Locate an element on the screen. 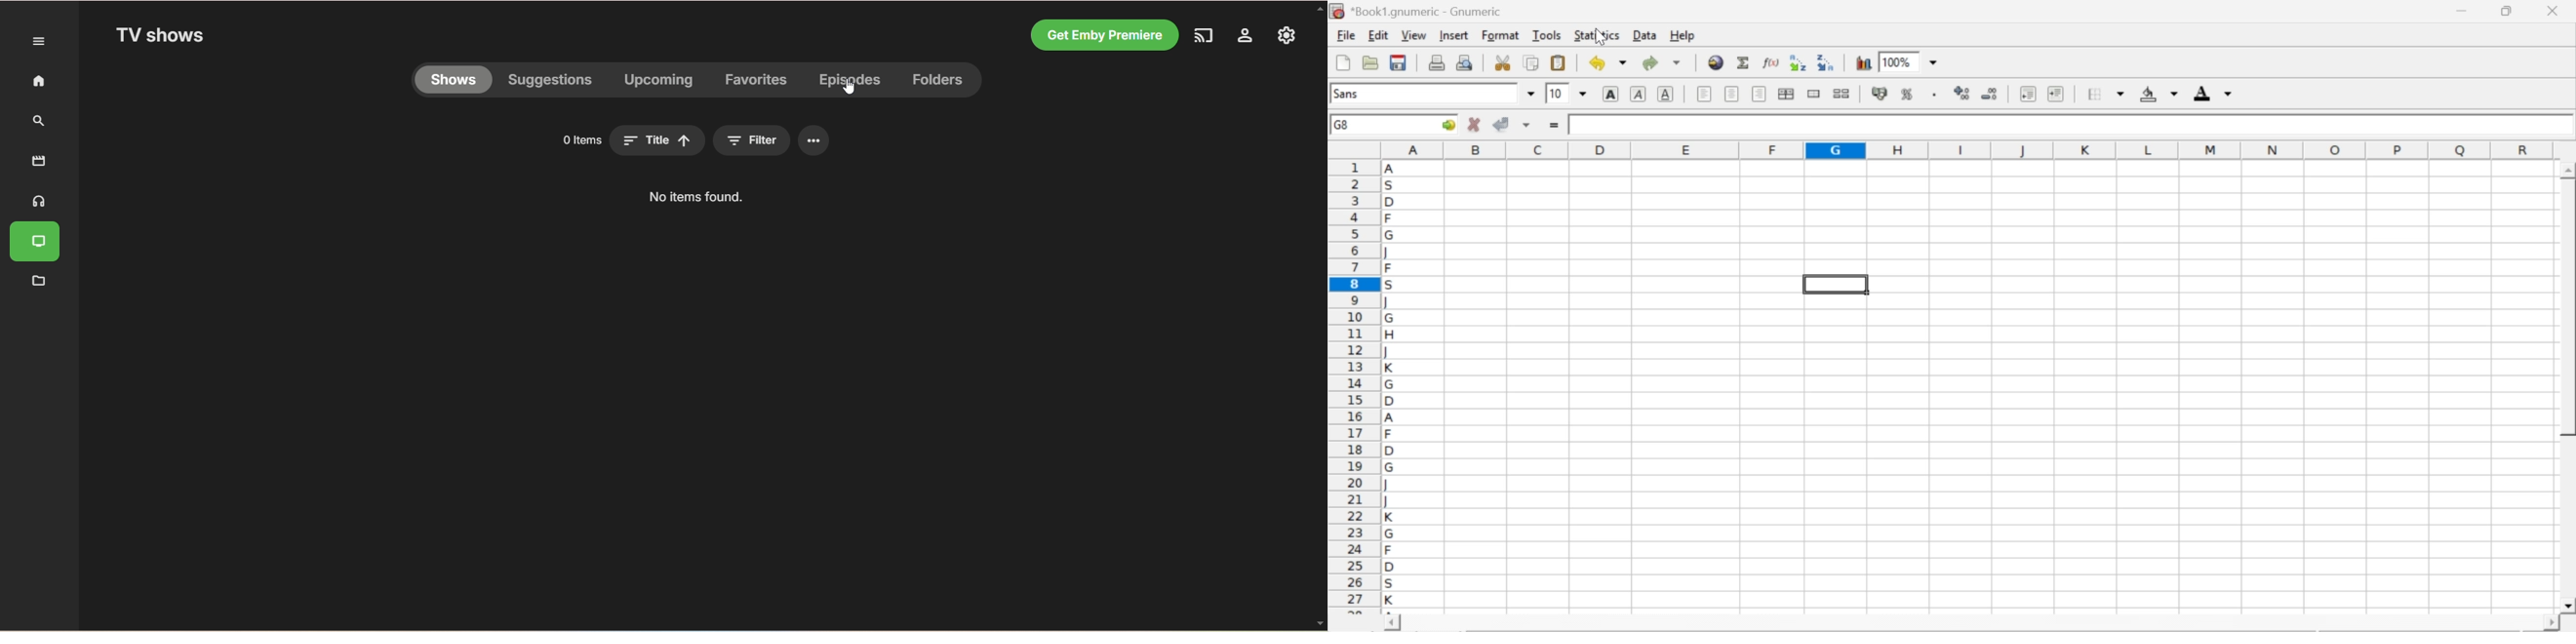 The image size is (2576, 644). Sort the selected region in descending order based on the first column selected is located at coordinates (1827, 60).